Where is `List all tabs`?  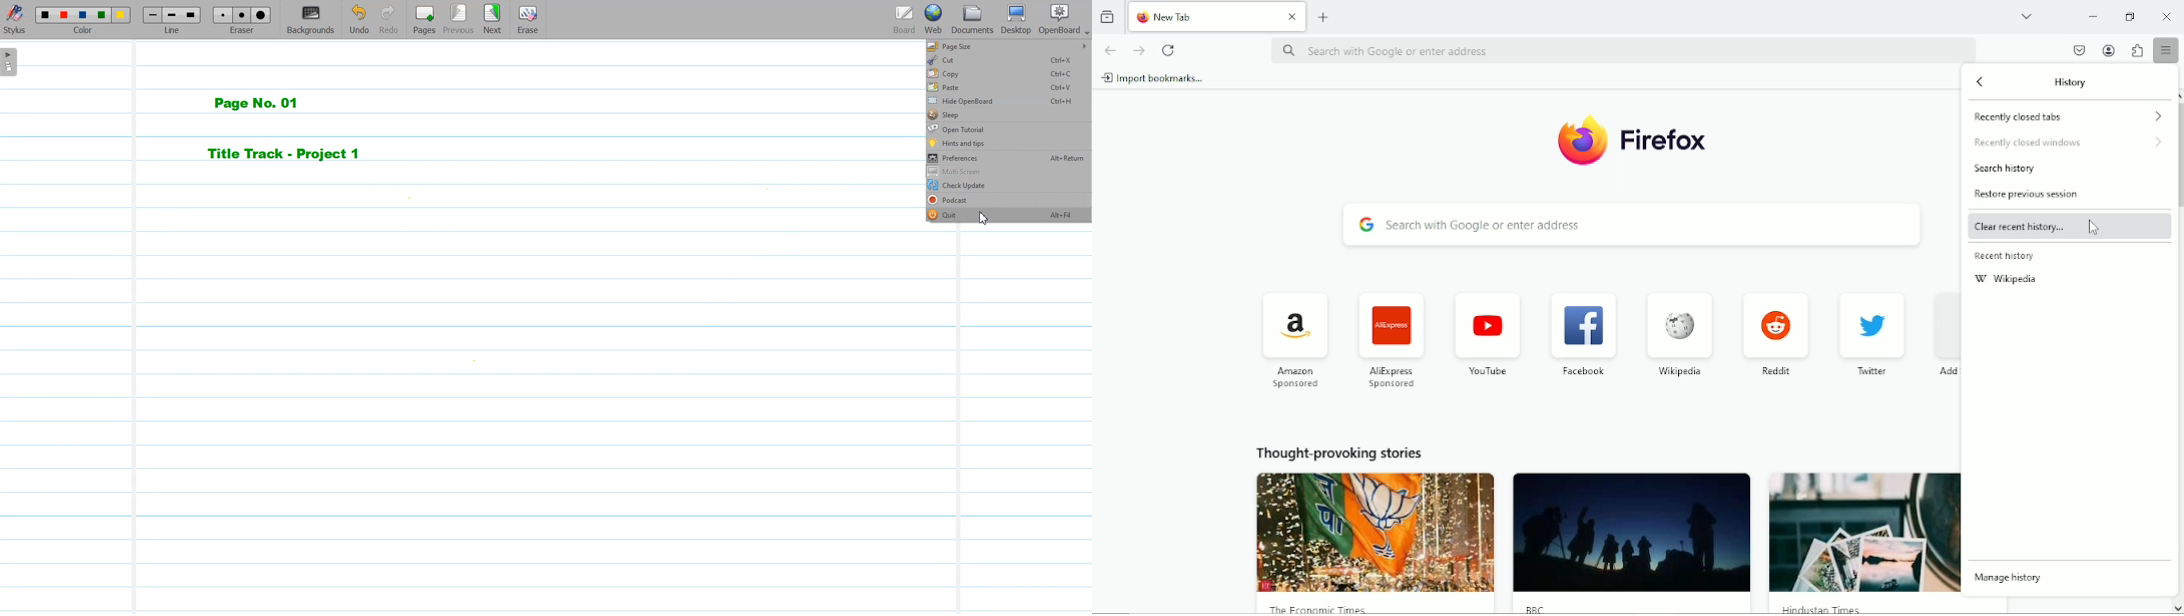 List all tabs is located at coordinates (2027, 15).